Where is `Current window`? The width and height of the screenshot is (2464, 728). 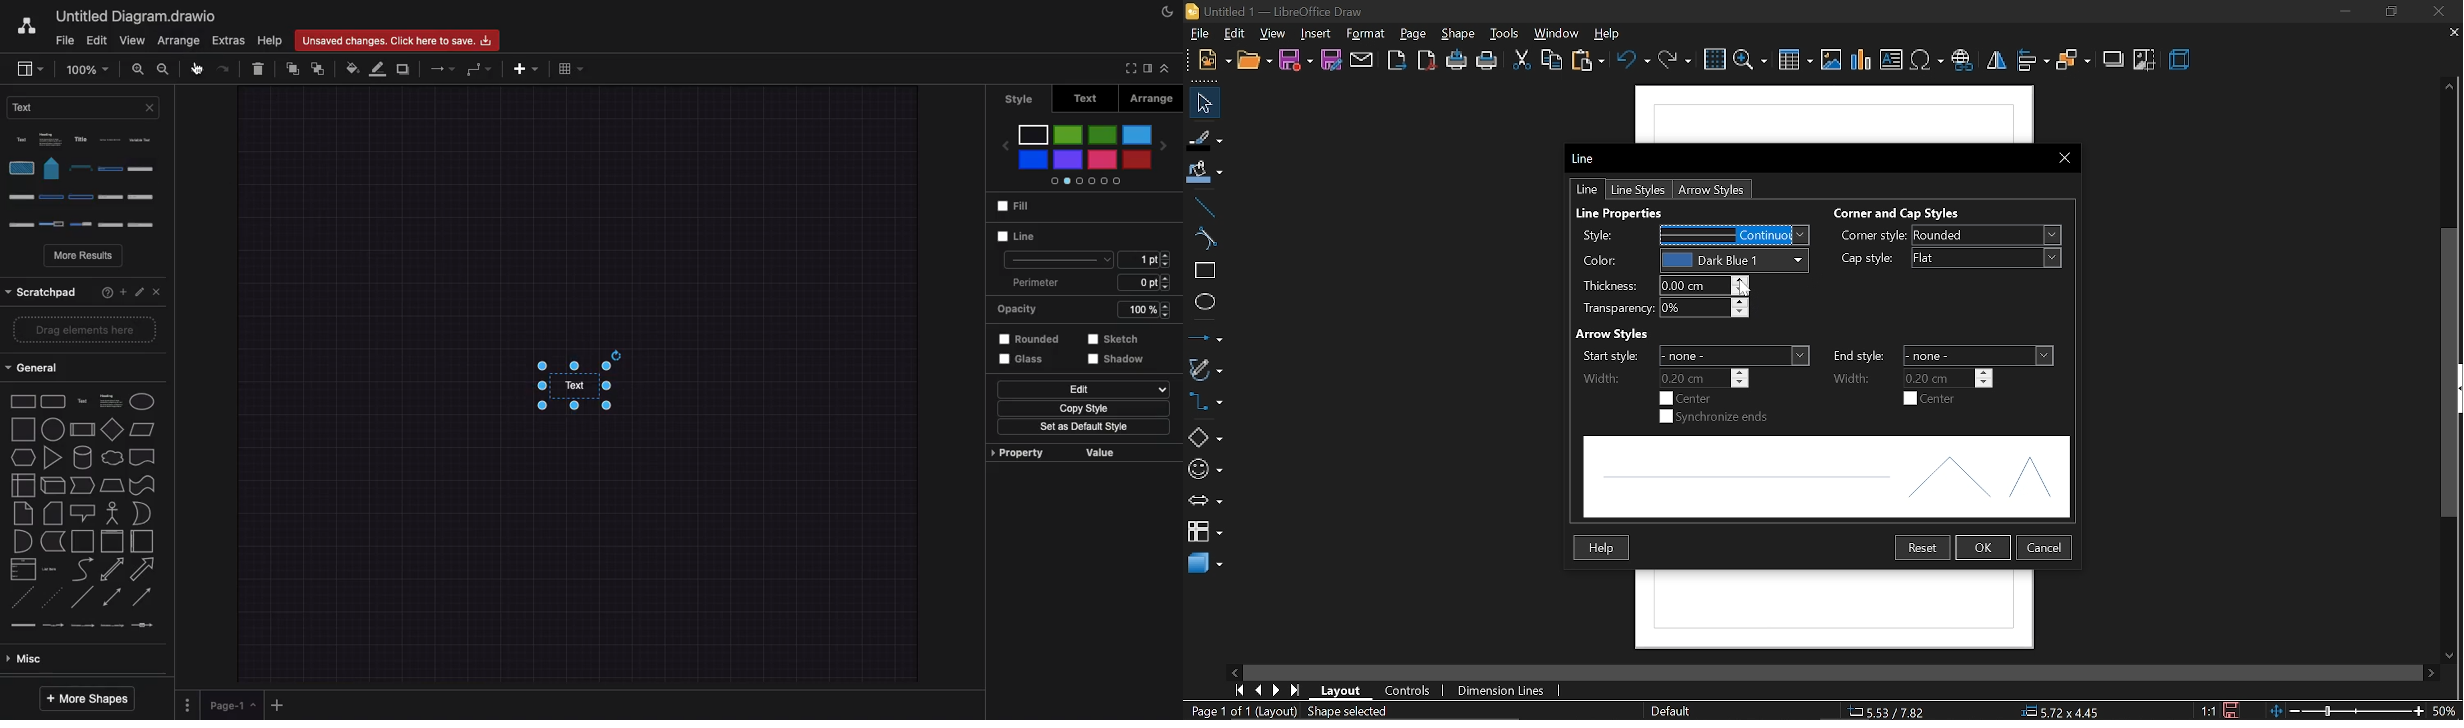
Current window is located at coordinates (1586, 157).